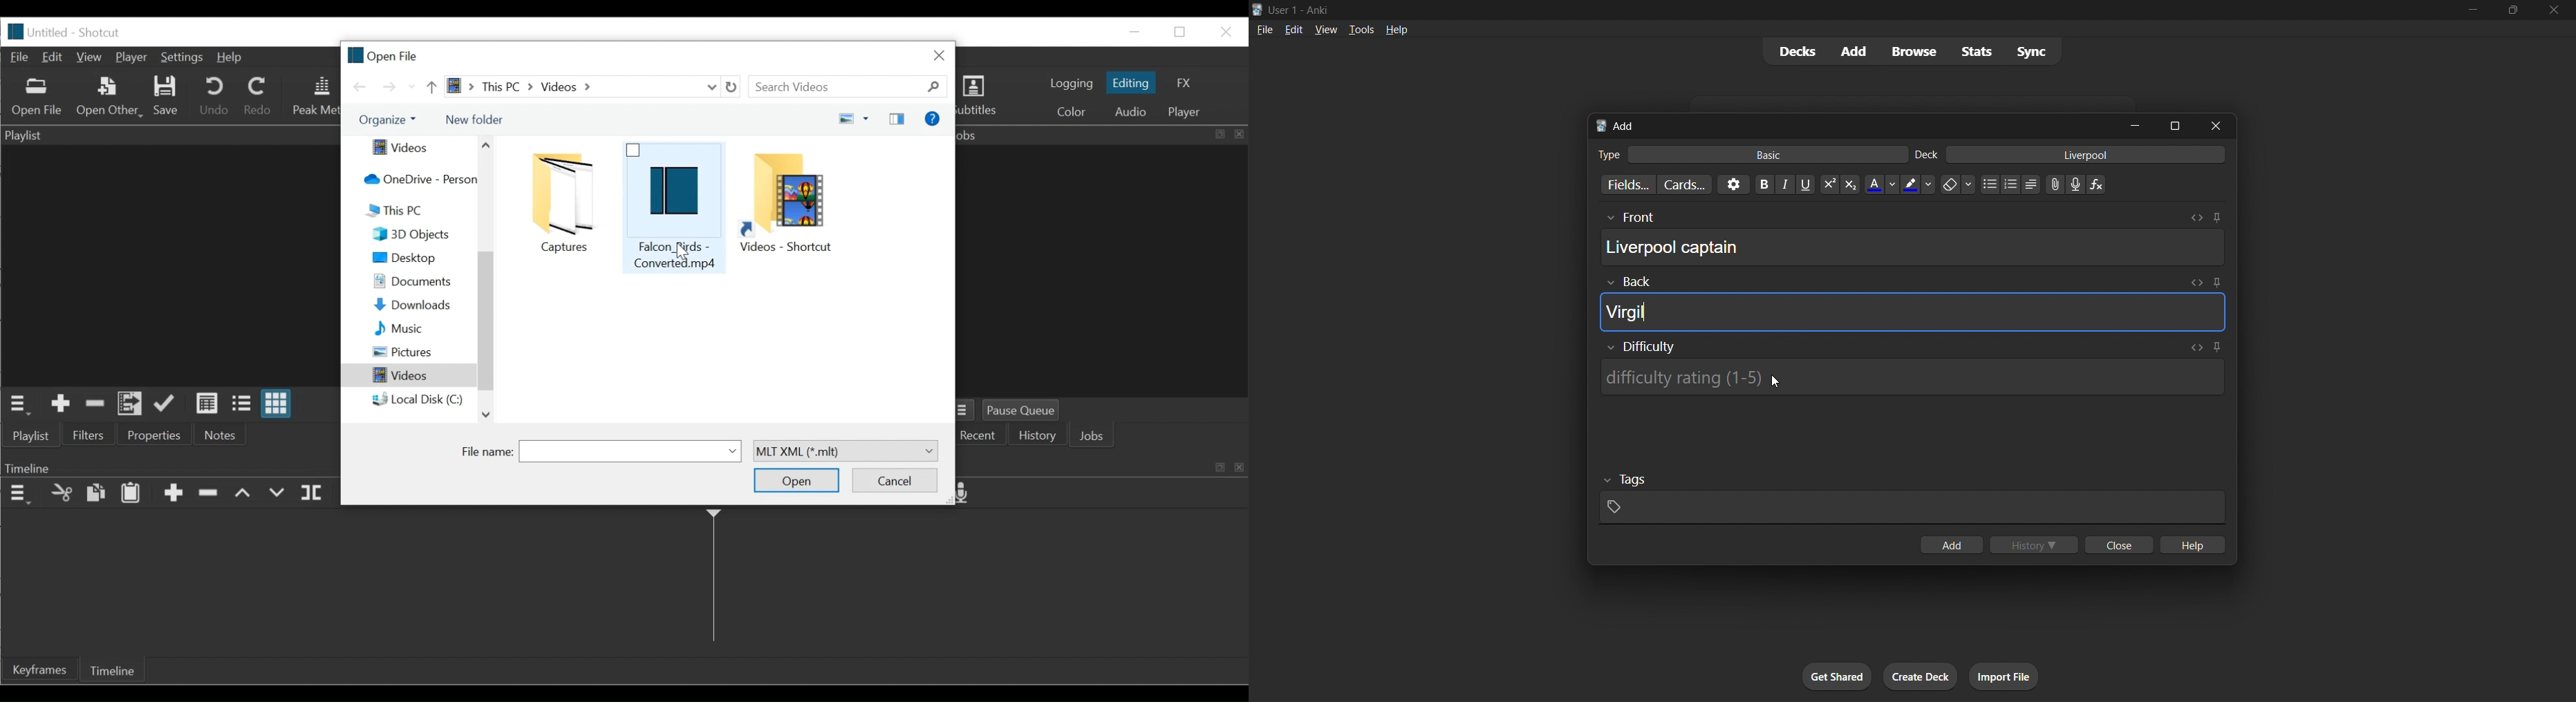 Image resolution: width=2576 pixels, height=728 pixels. What do you see at coordinates (16, 32) in the screenshot?
I see `logo` at bounding box center [16, 32].